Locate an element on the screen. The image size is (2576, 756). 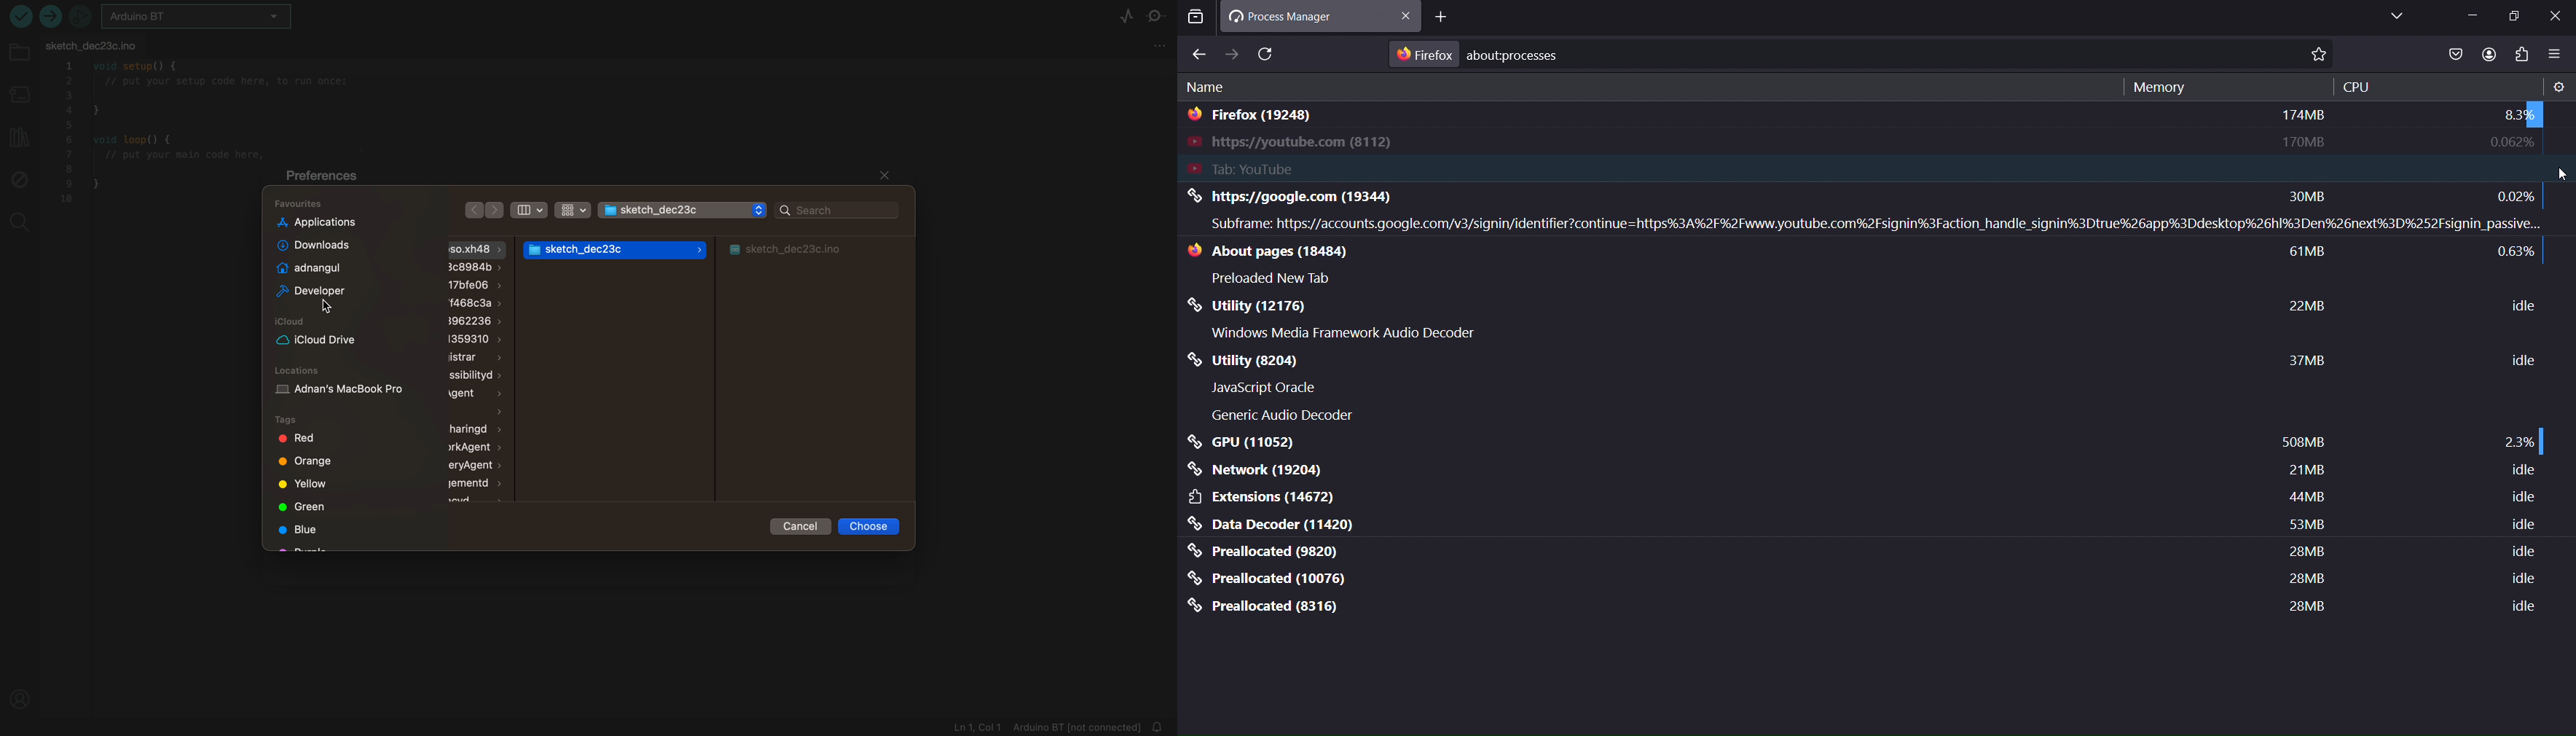
https:/google.com is located at coordinates (1327, 197).